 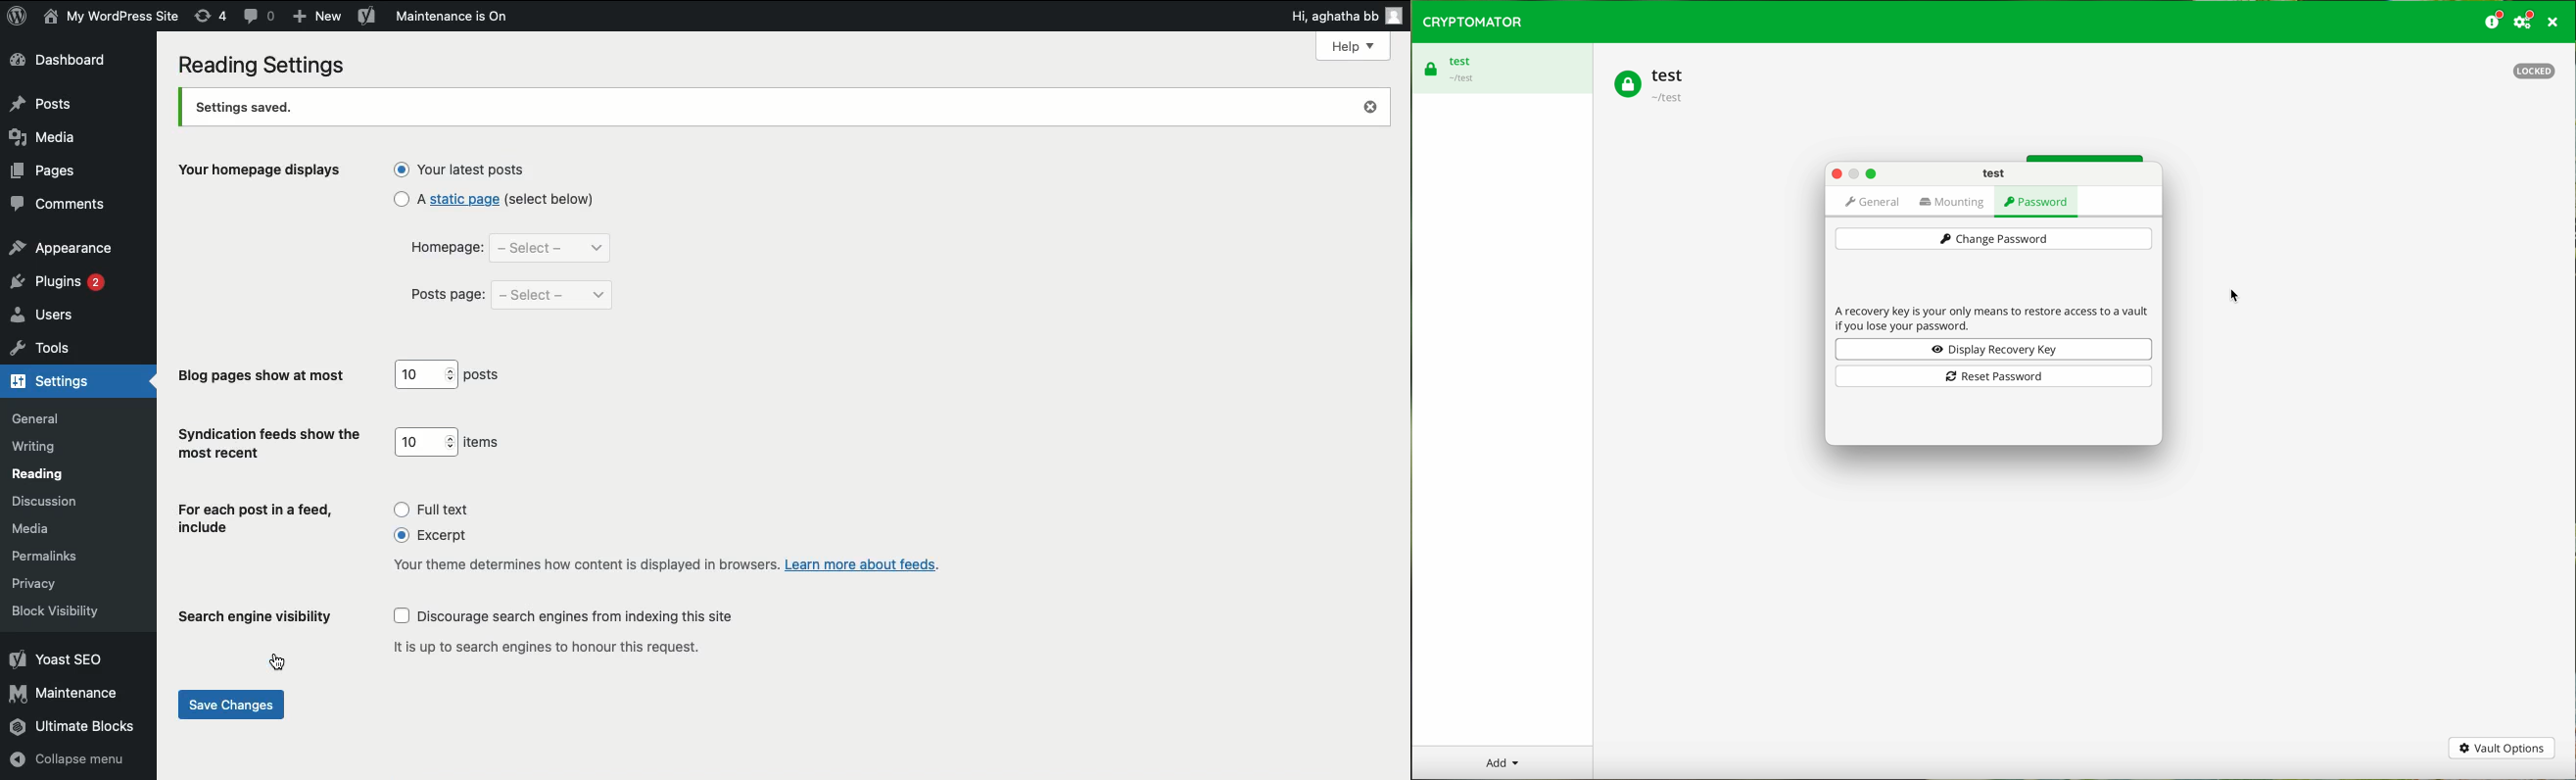 I want to click on posts, so click(x=44, y=103).